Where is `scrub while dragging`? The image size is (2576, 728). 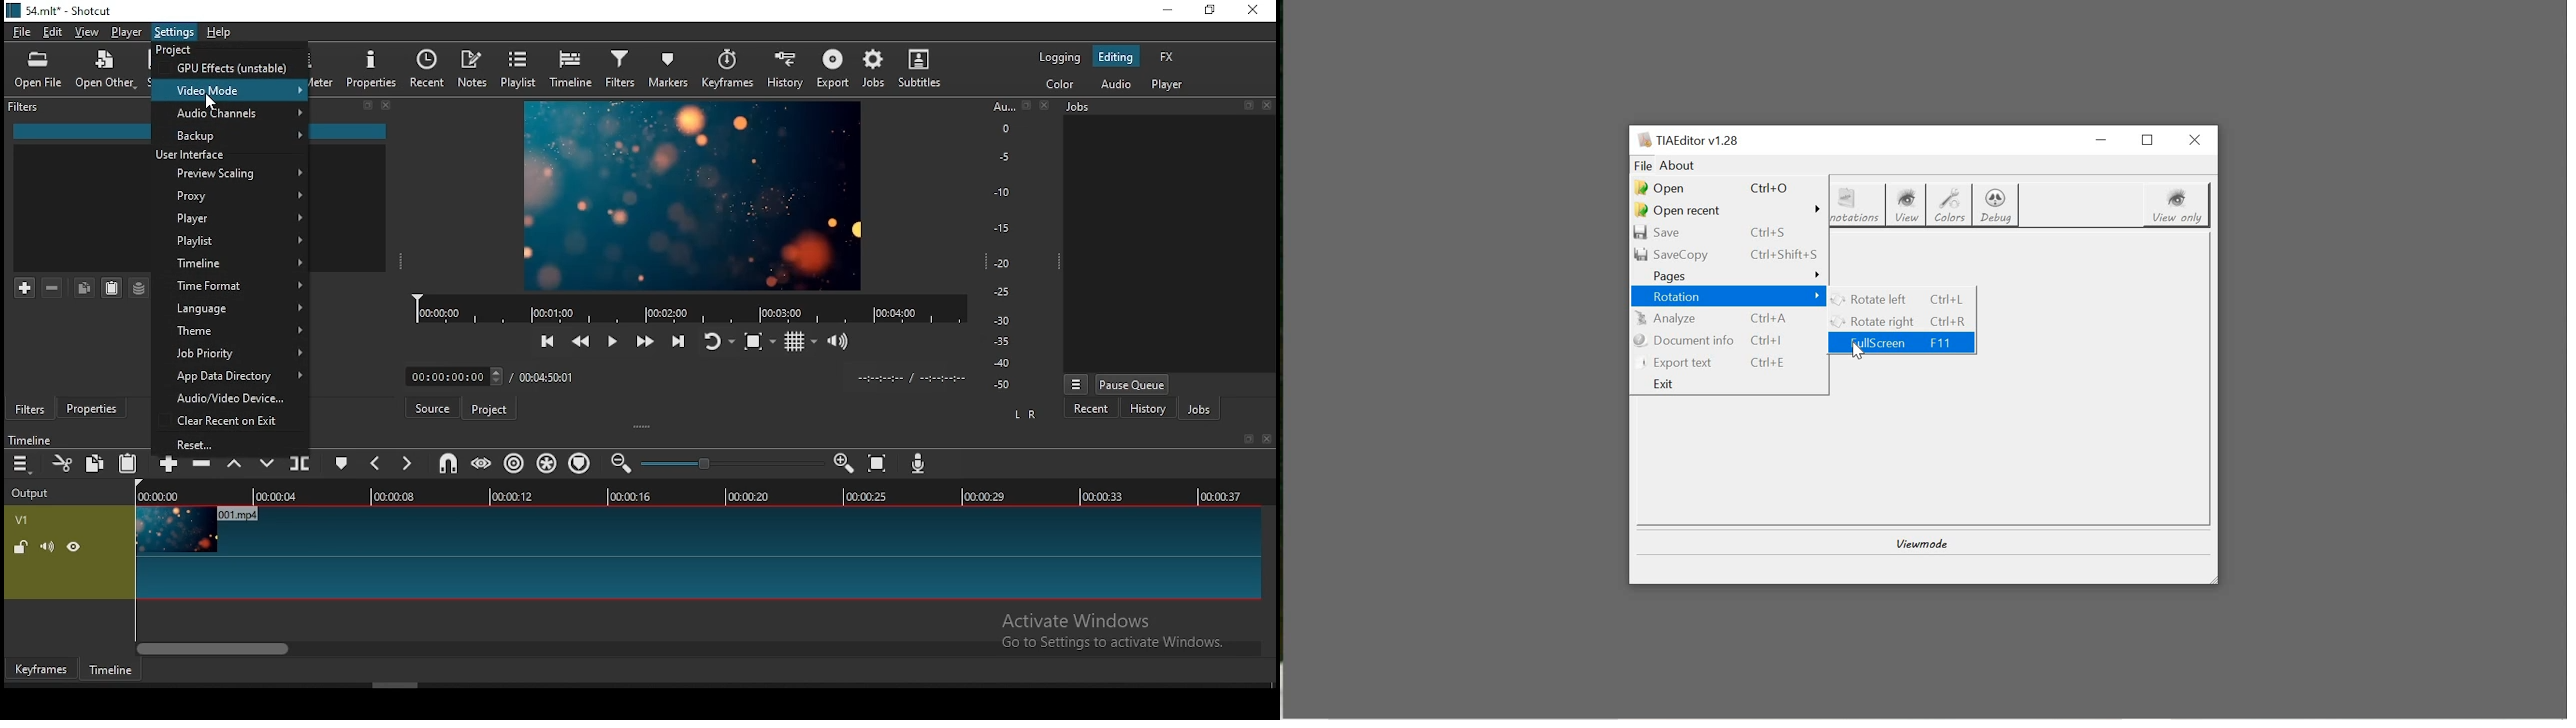
scrub while dragging is located at coordinates (483, 464).